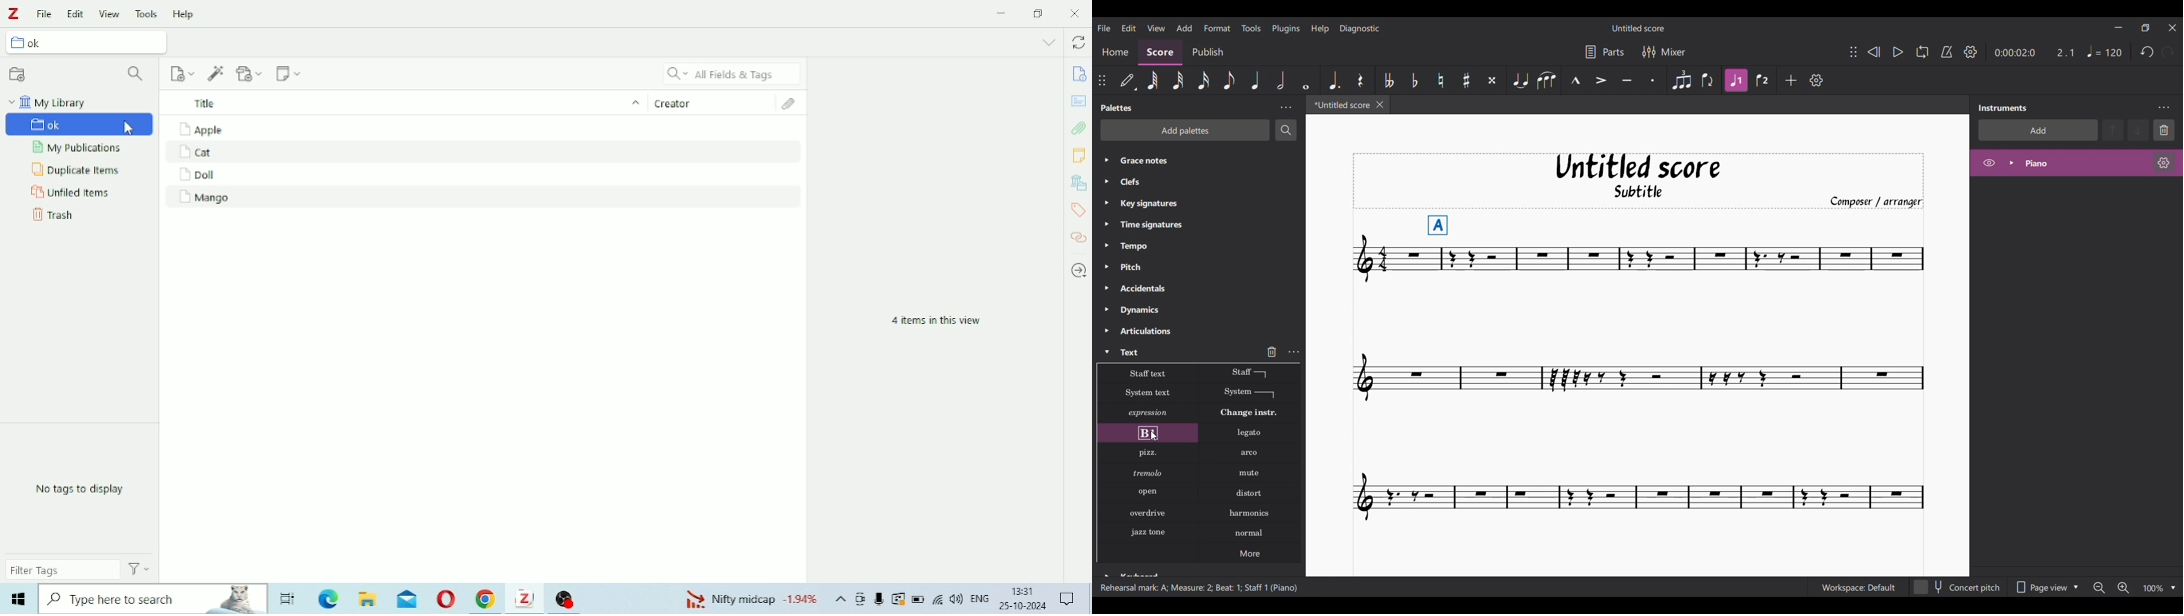 The width and height of the screenshot is (2184, 616). I want to click on Move down, so click(2139, 130).